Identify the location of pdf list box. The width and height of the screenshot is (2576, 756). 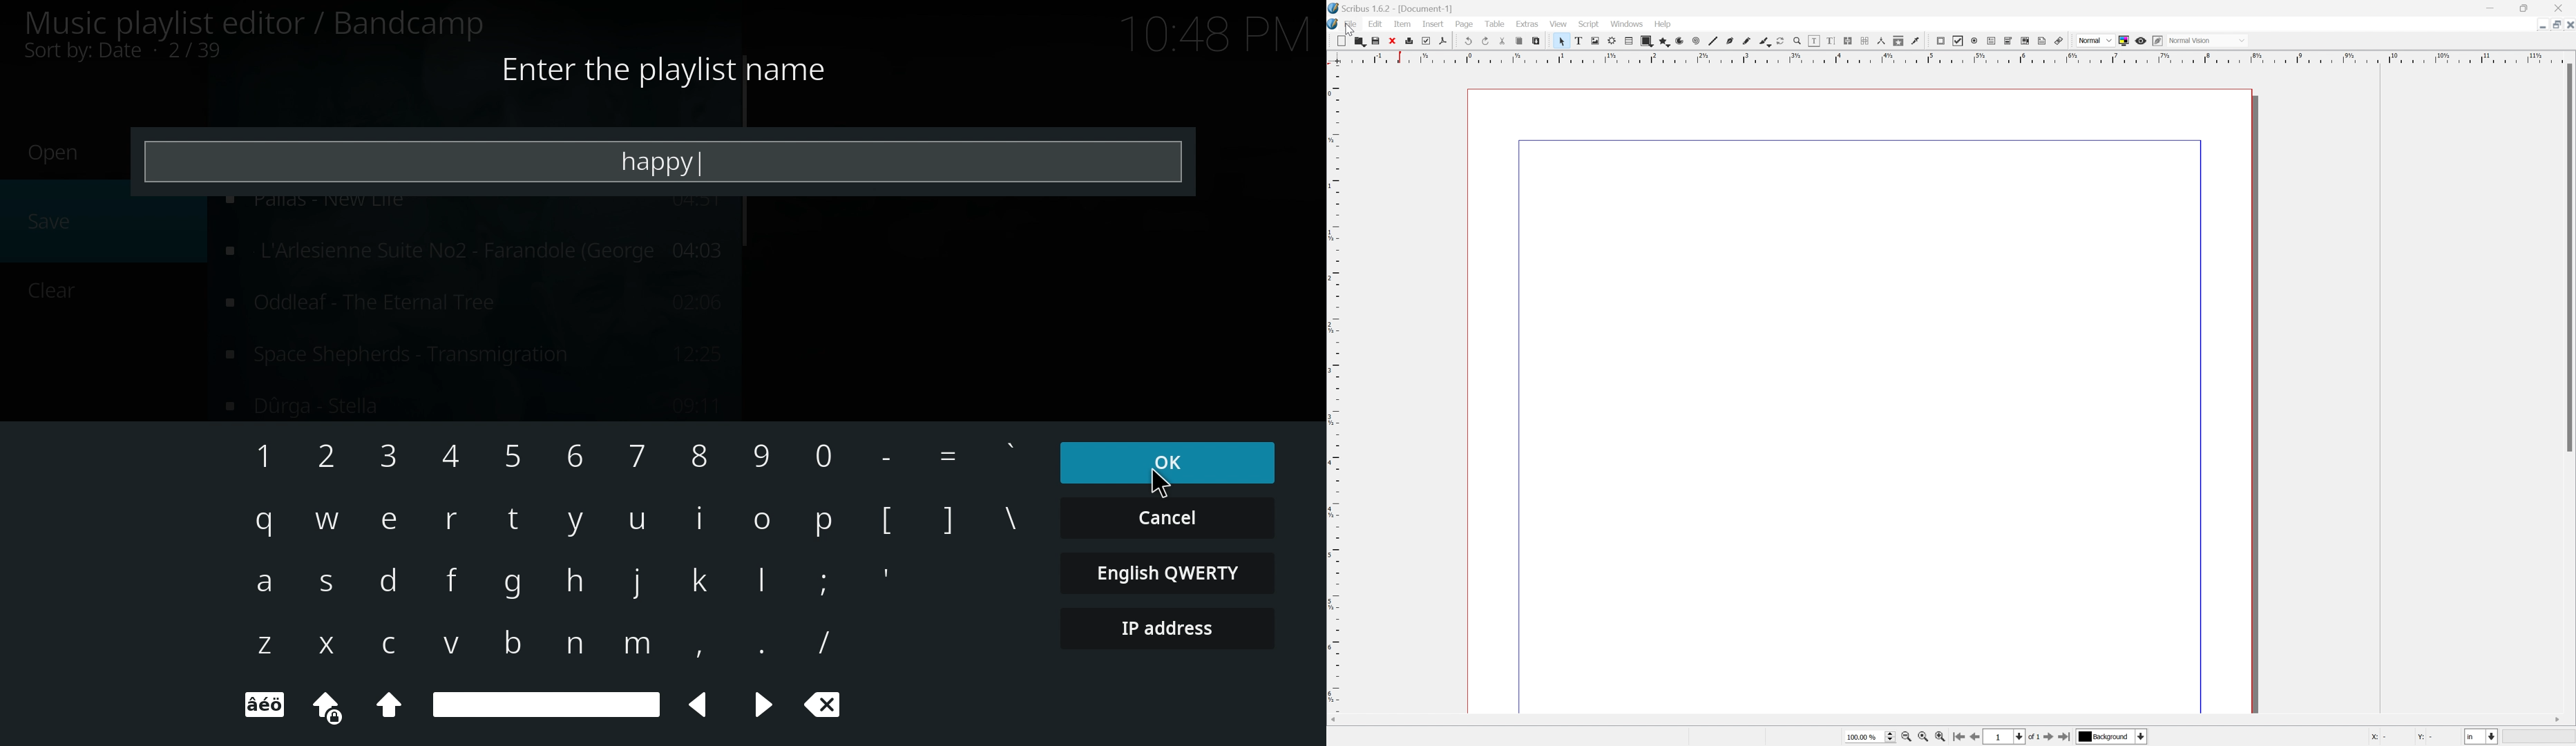
(2026, 41).